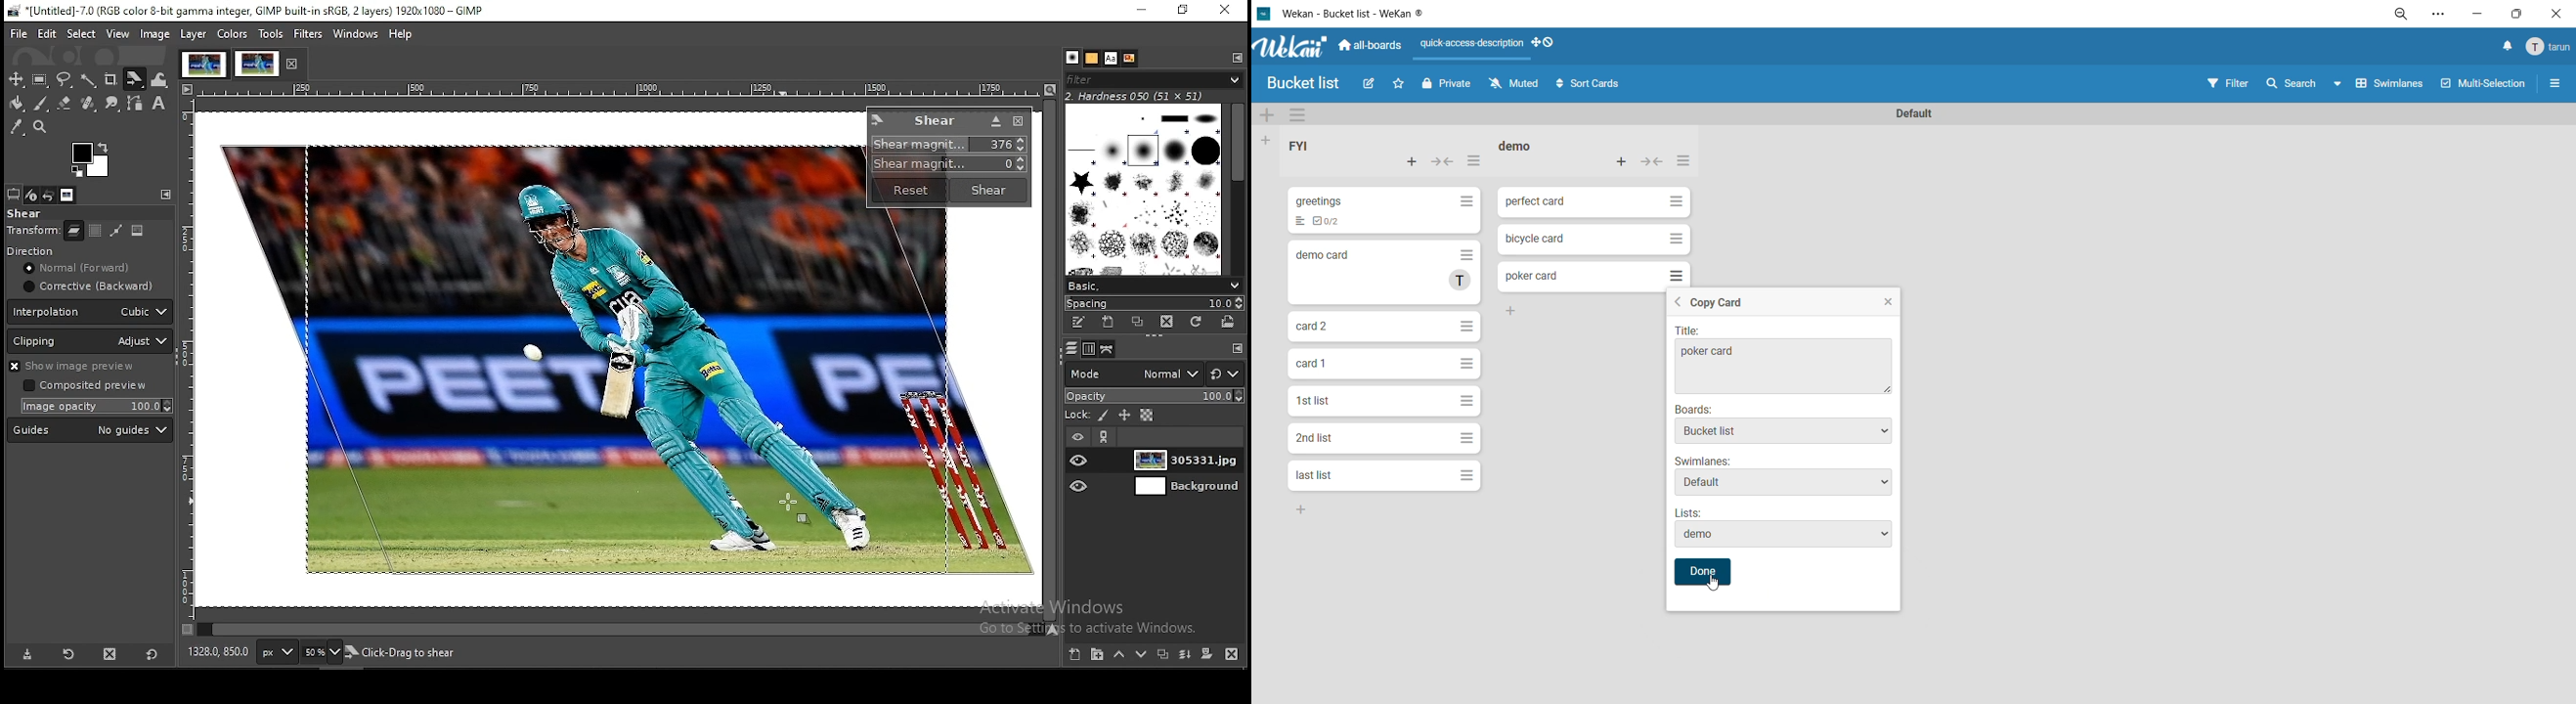 This screenshot has height=728, width=2576. Describe the element at coordinates (271, 34) in the screenshot. I see `tools` at that location.